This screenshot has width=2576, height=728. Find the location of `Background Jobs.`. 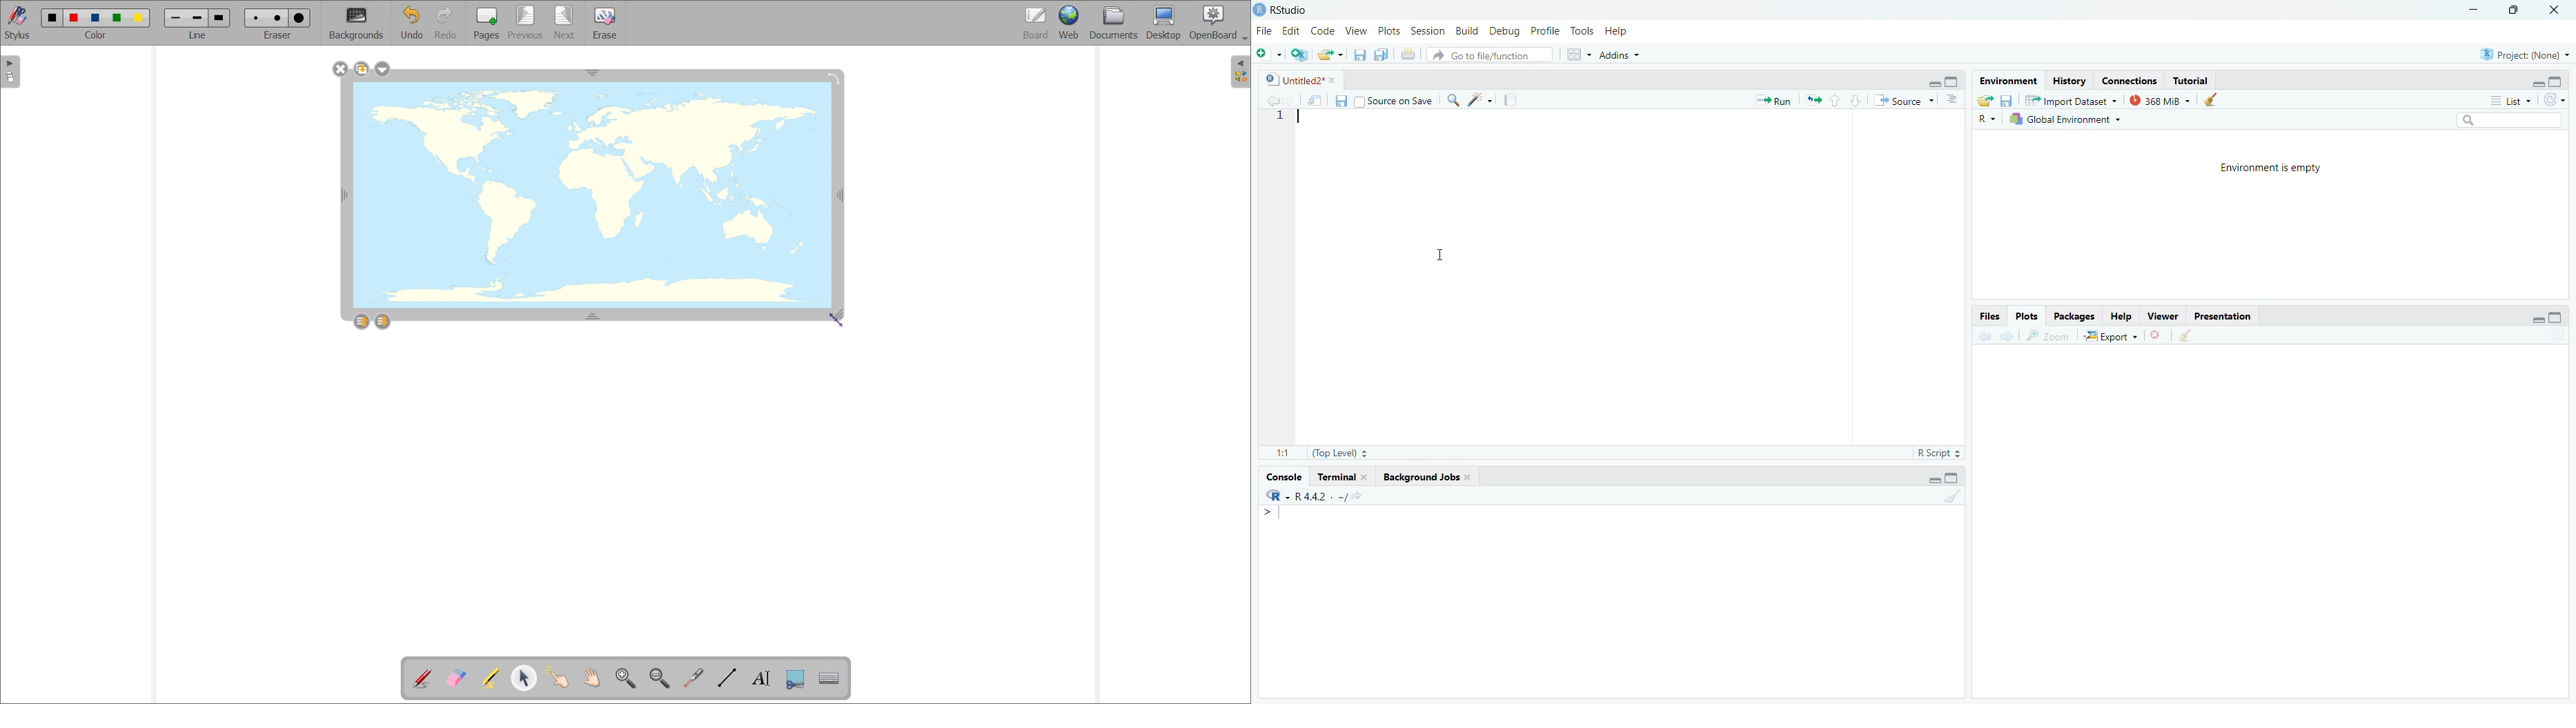

Background Jobs. is located at coordinates (1433, 478).